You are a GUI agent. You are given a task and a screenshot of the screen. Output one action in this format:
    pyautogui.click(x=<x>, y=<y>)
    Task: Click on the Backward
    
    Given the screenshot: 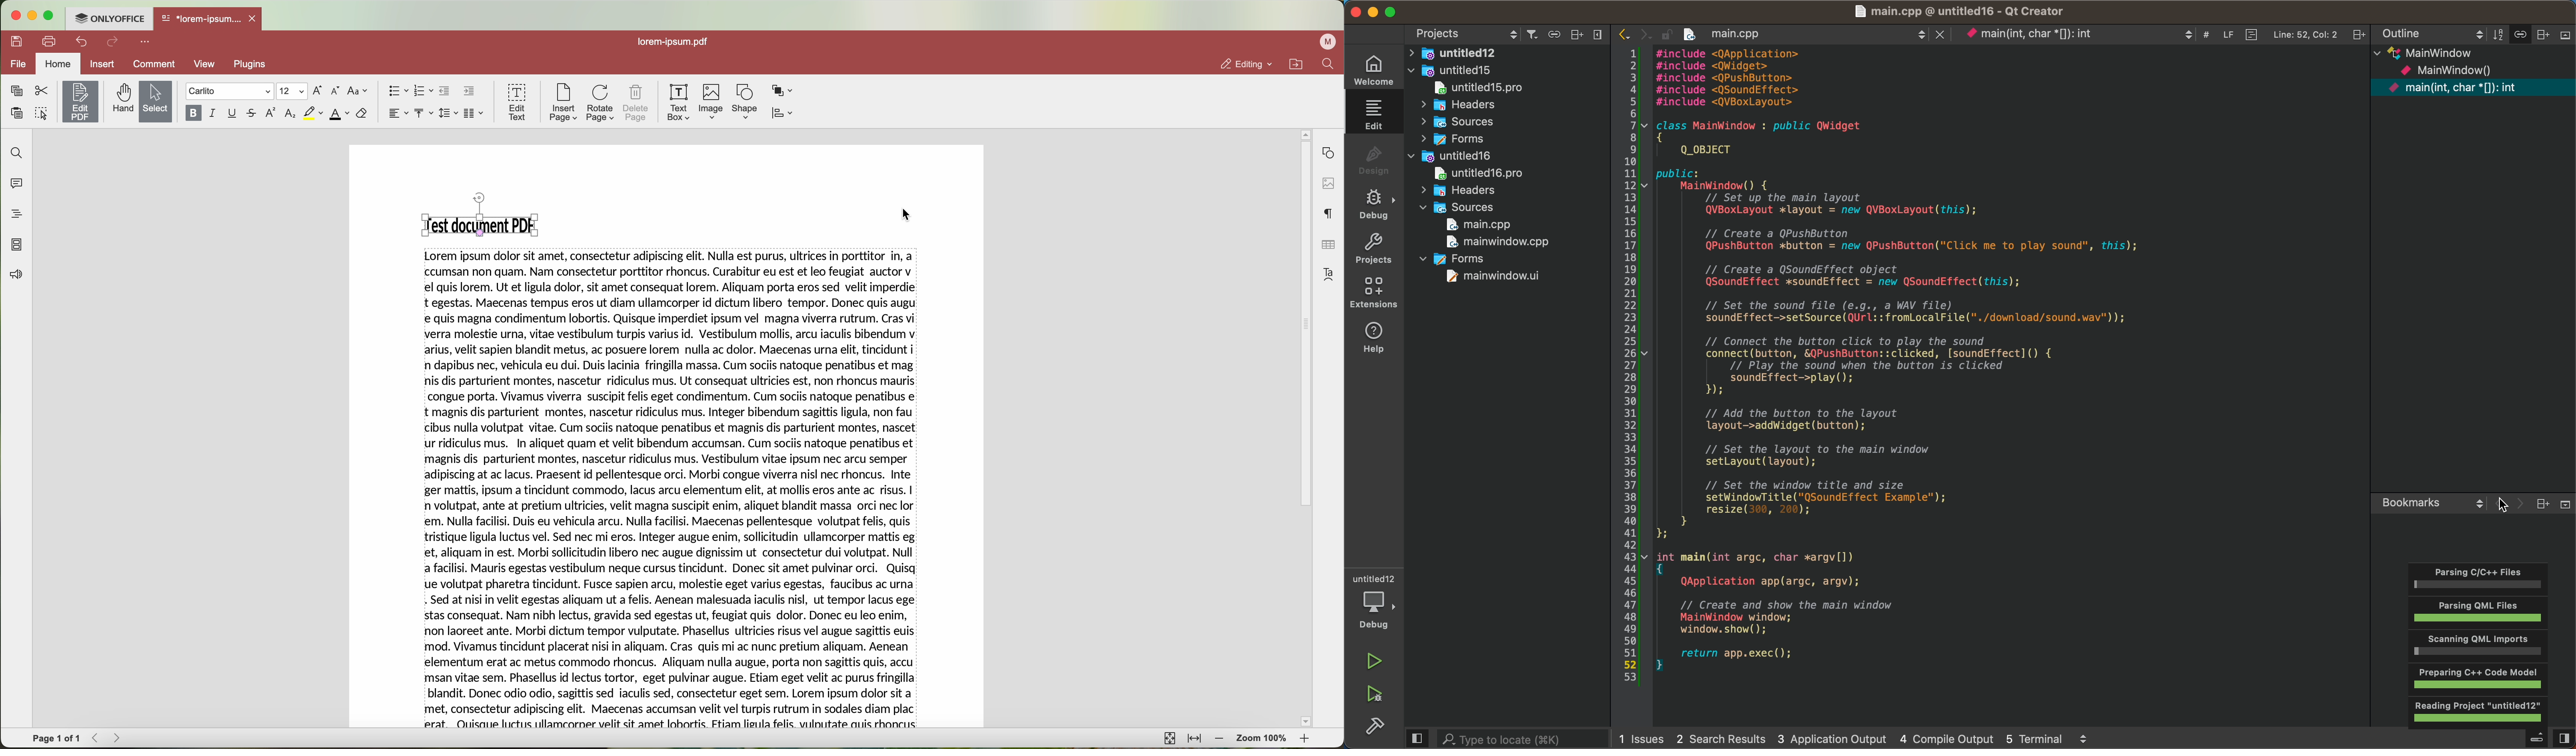 What is the action you would take?
    pyautogui.click(x=97, y=738)
    